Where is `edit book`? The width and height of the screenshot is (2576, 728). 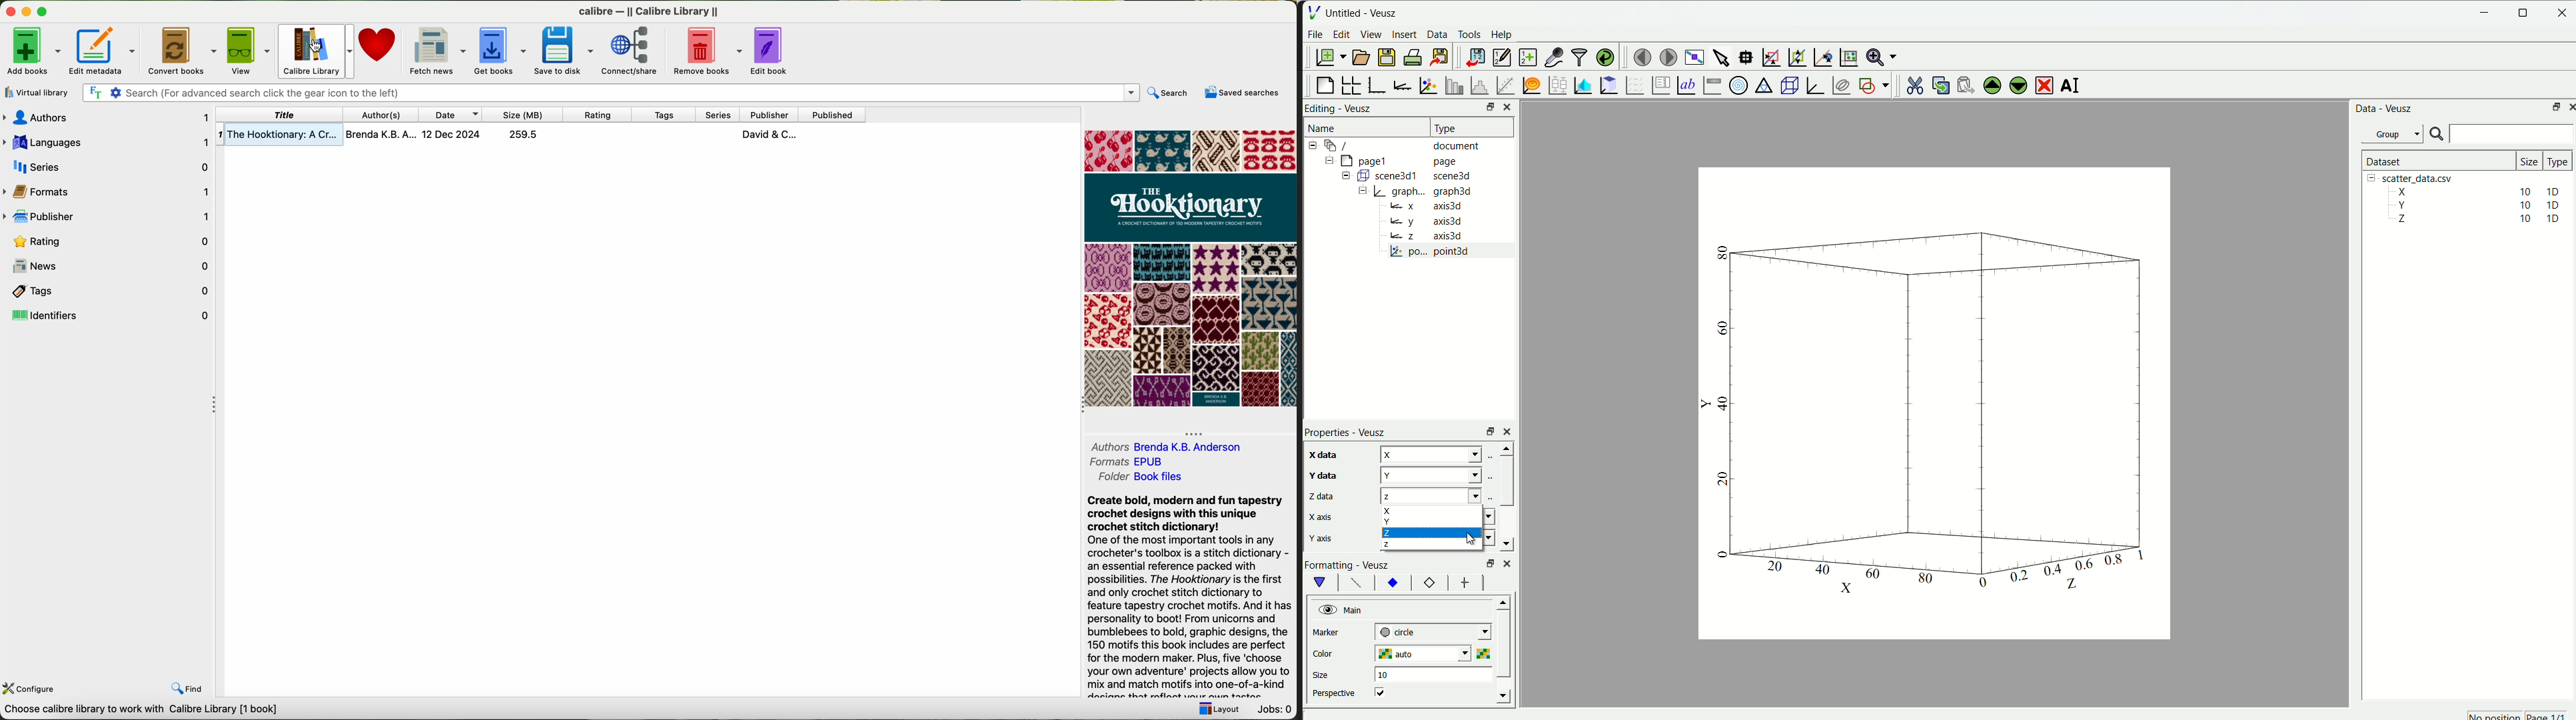 edit book is located at coordinates (769, 50).